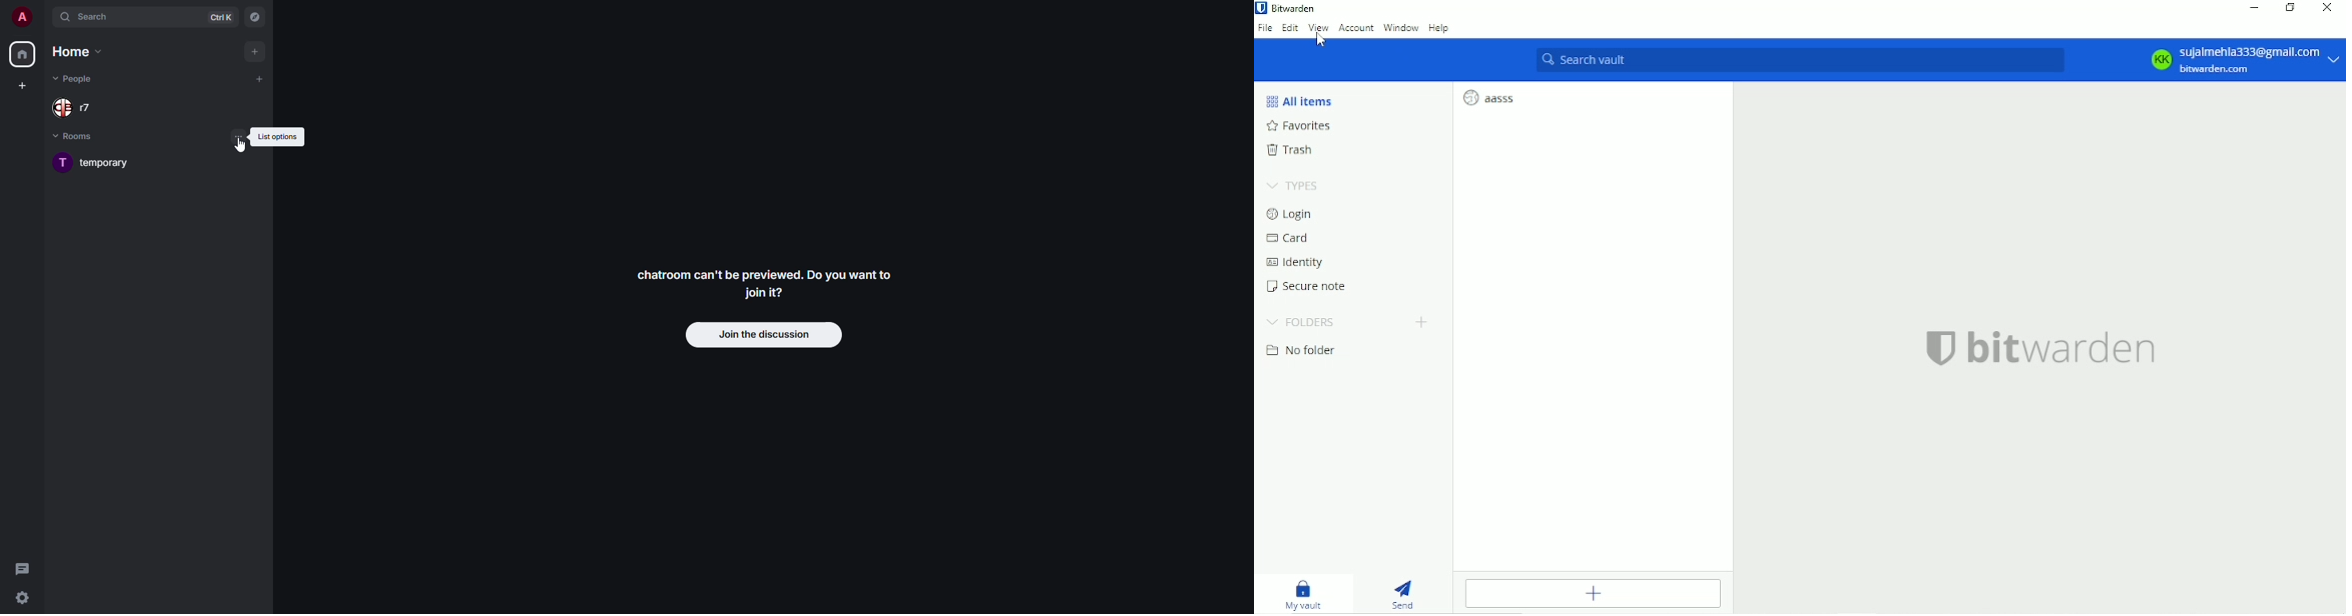 This screenshot has height=616, width=2352. I want to click on list options, so click(278, 137).